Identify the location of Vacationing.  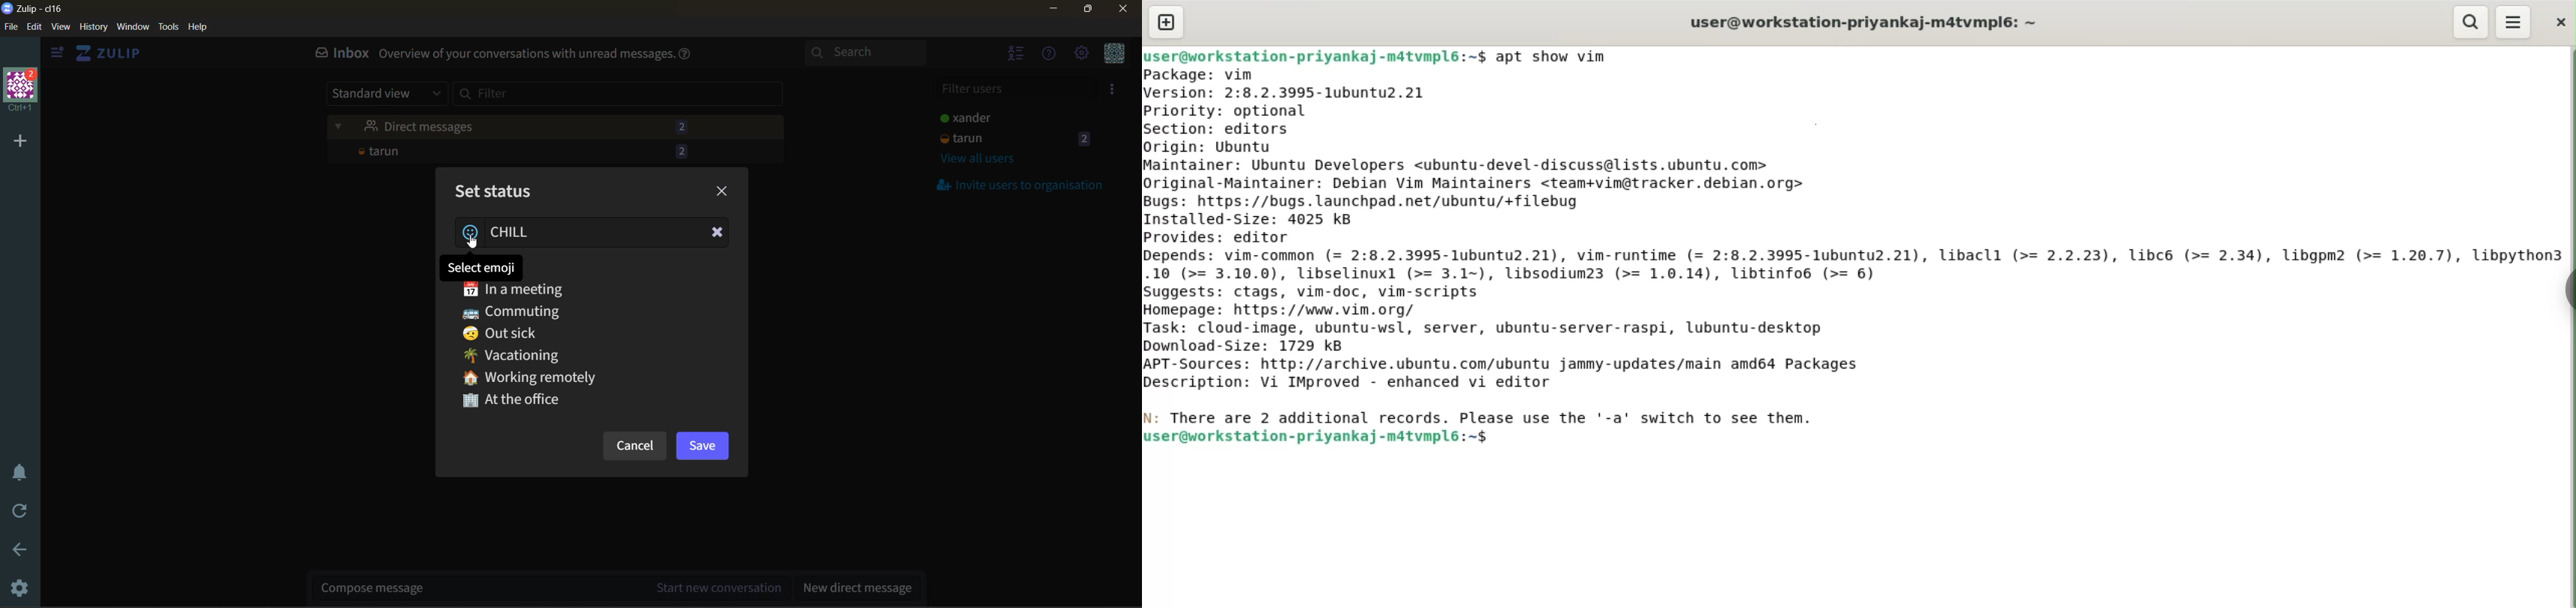
(528, 355).